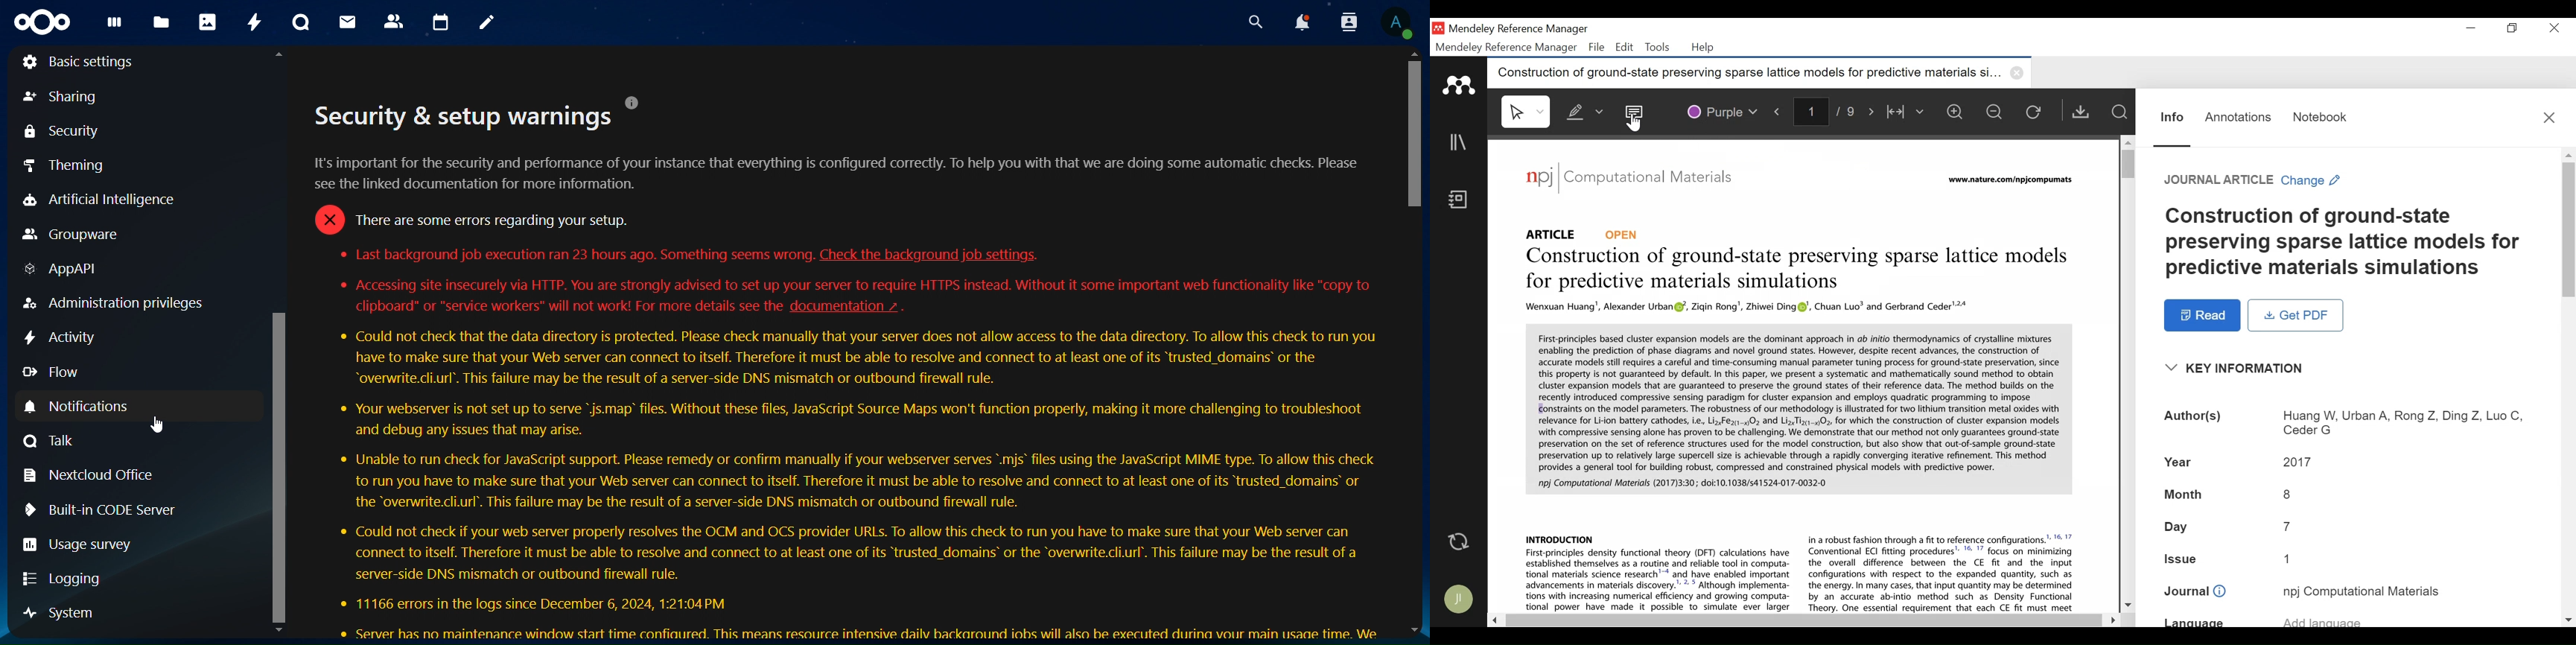 The height and width of the screenshot is (672, 2576). Describe the element at coordinates (206, 22) in the screenshot. I see `photos` at that location.